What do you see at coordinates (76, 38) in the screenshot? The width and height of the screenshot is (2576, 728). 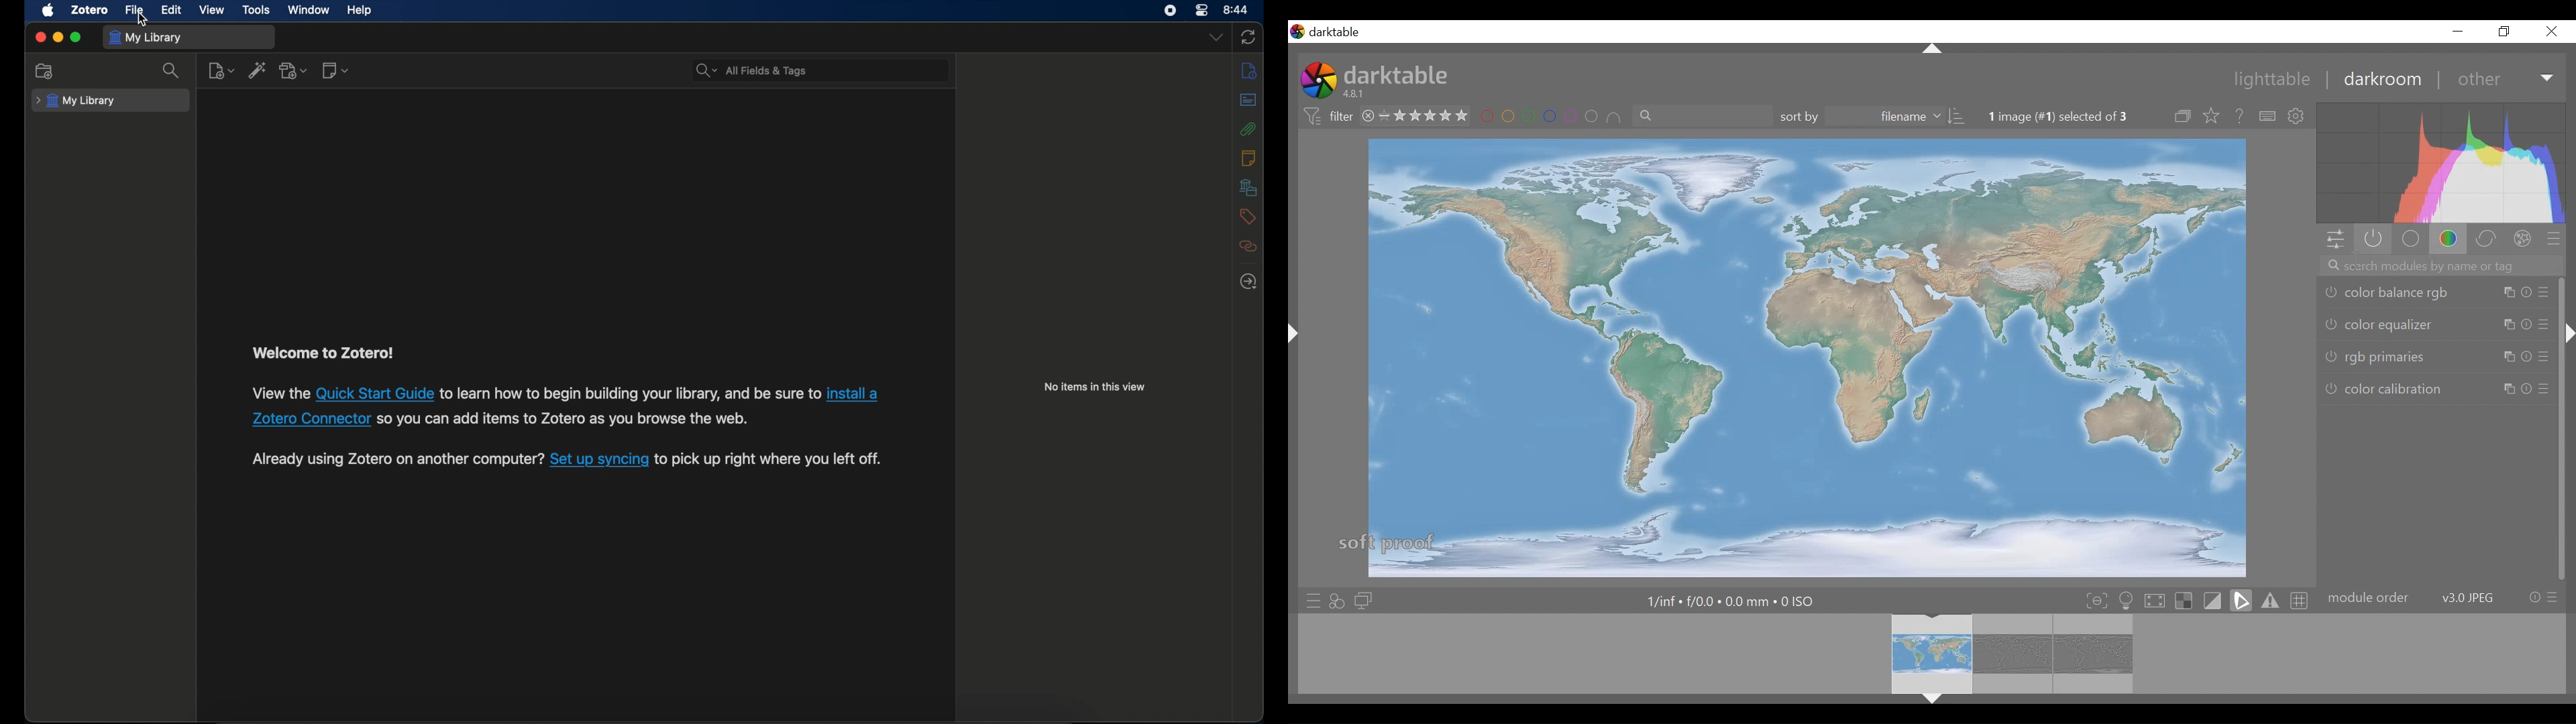 I see `maximize` at bounding box center [76, 38].